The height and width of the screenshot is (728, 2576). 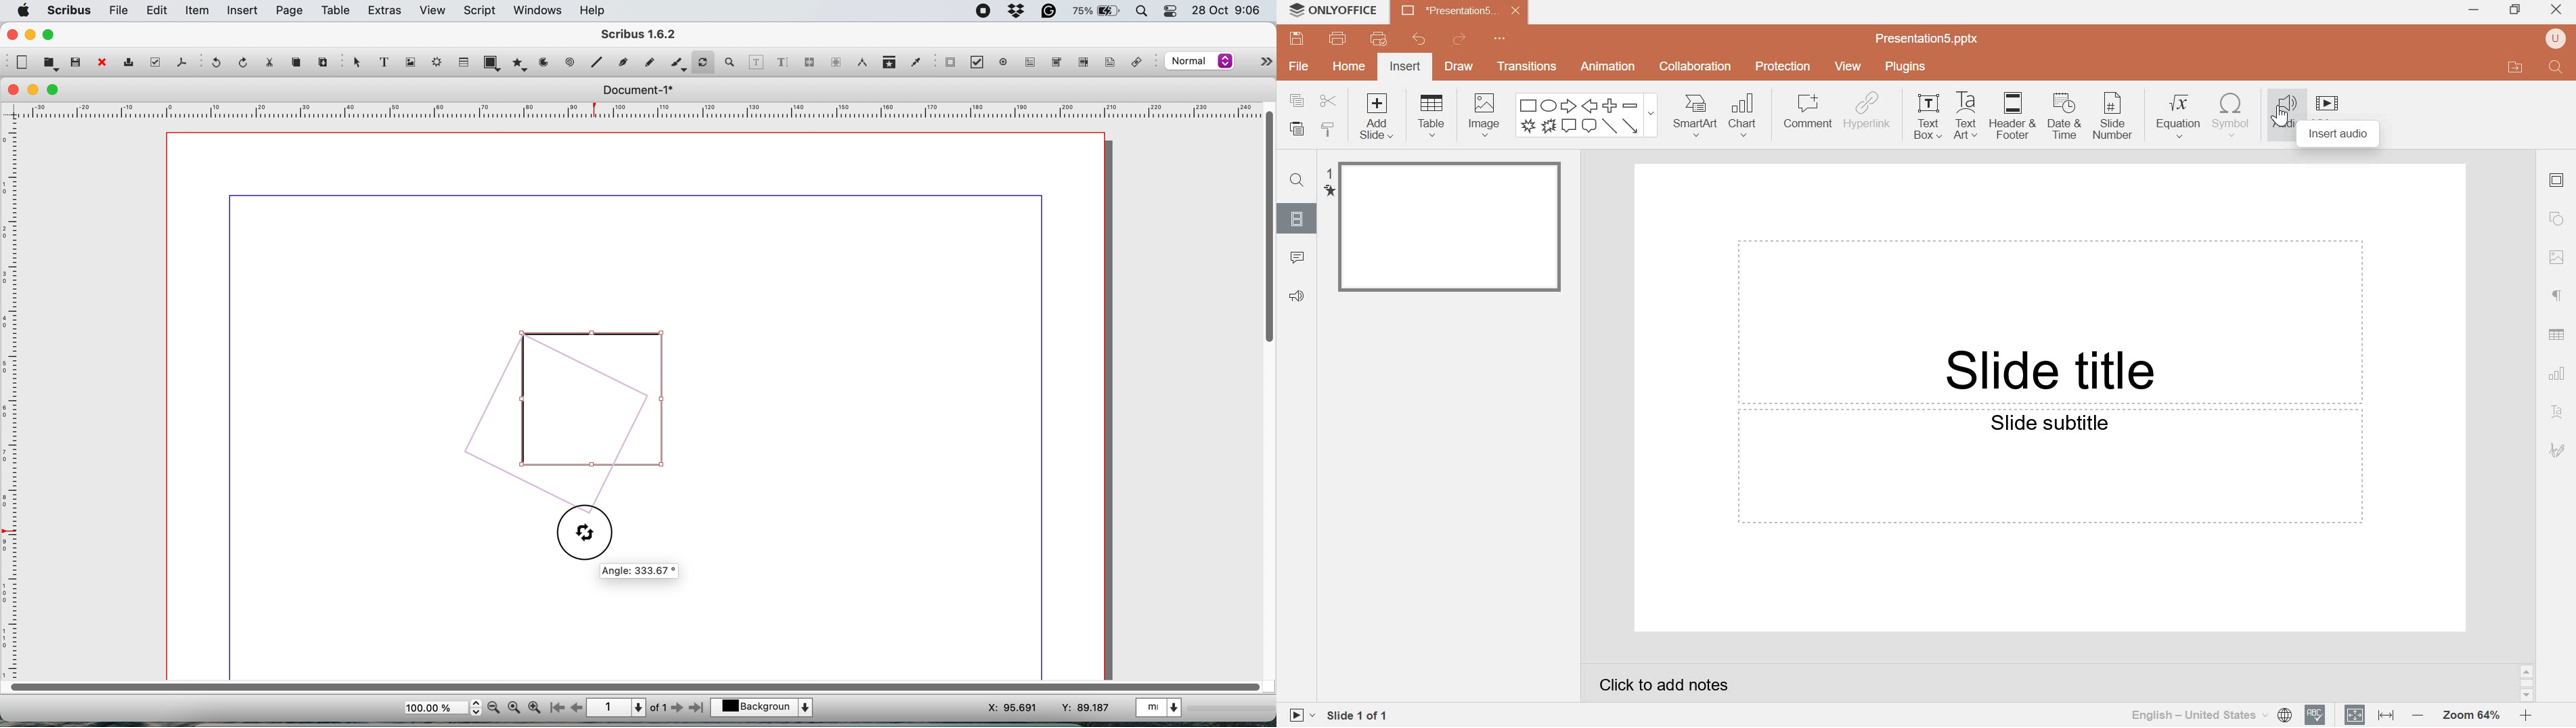 What do you see at coordinates (1460, 10) in the screenshot?
I see `New presentation` at bounding box center [1460, 10].